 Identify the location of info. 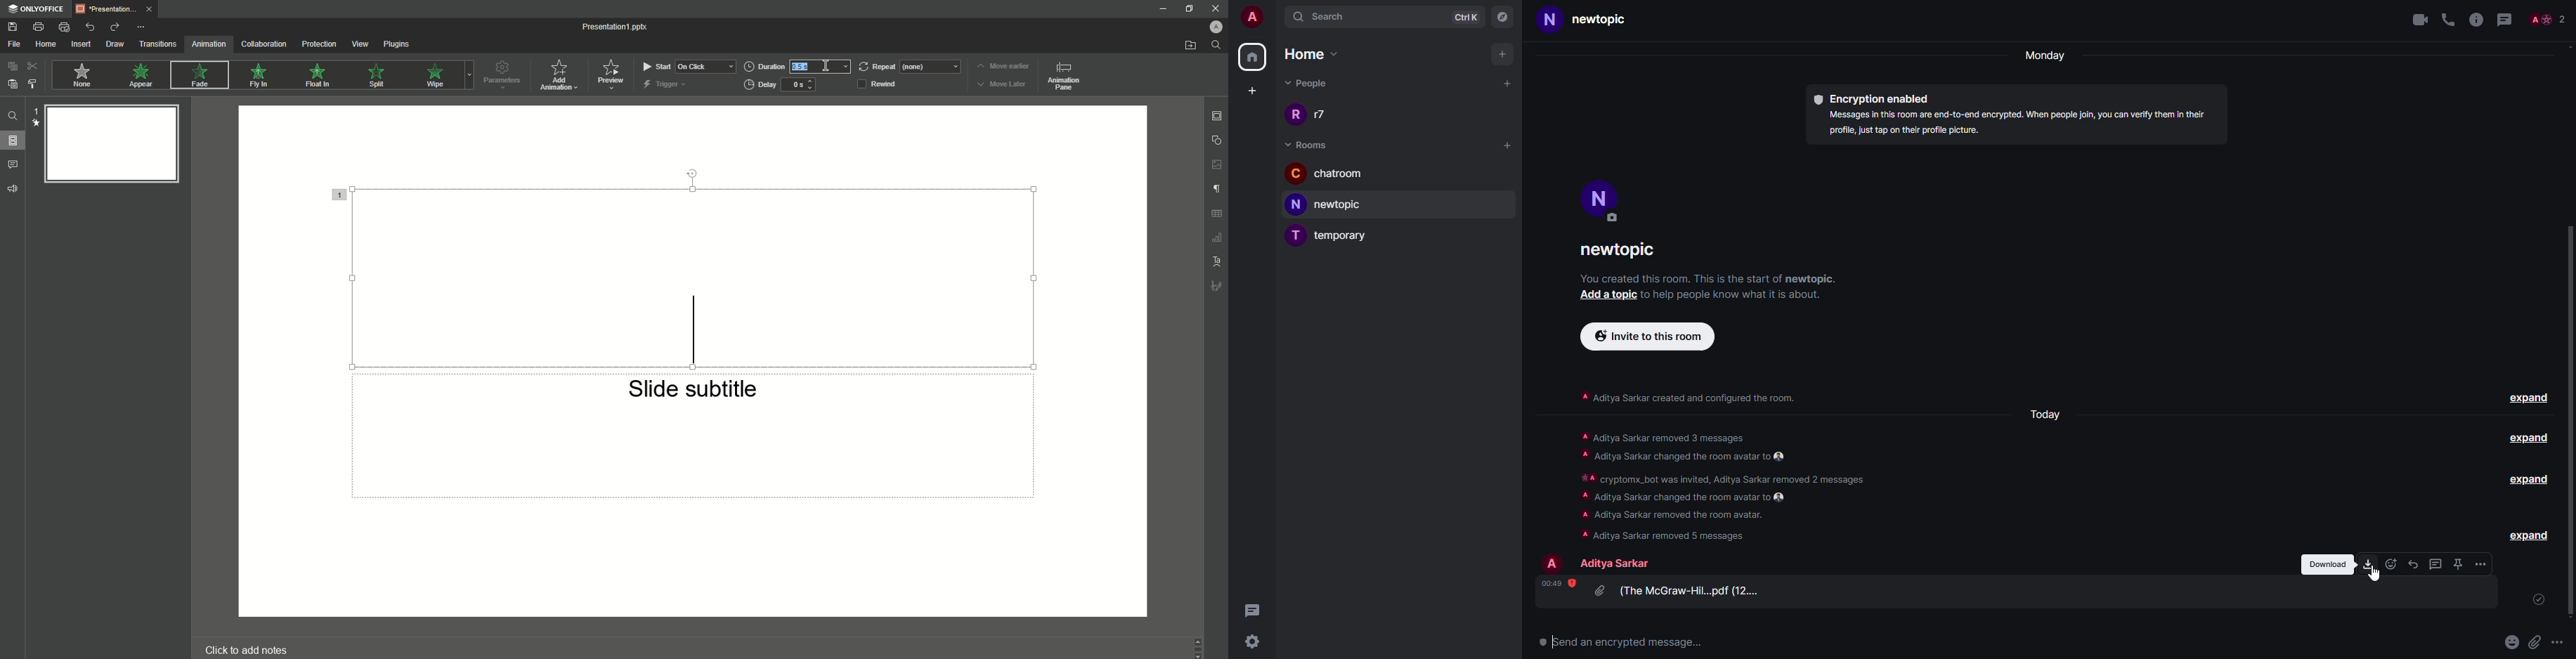
(2476, 19).